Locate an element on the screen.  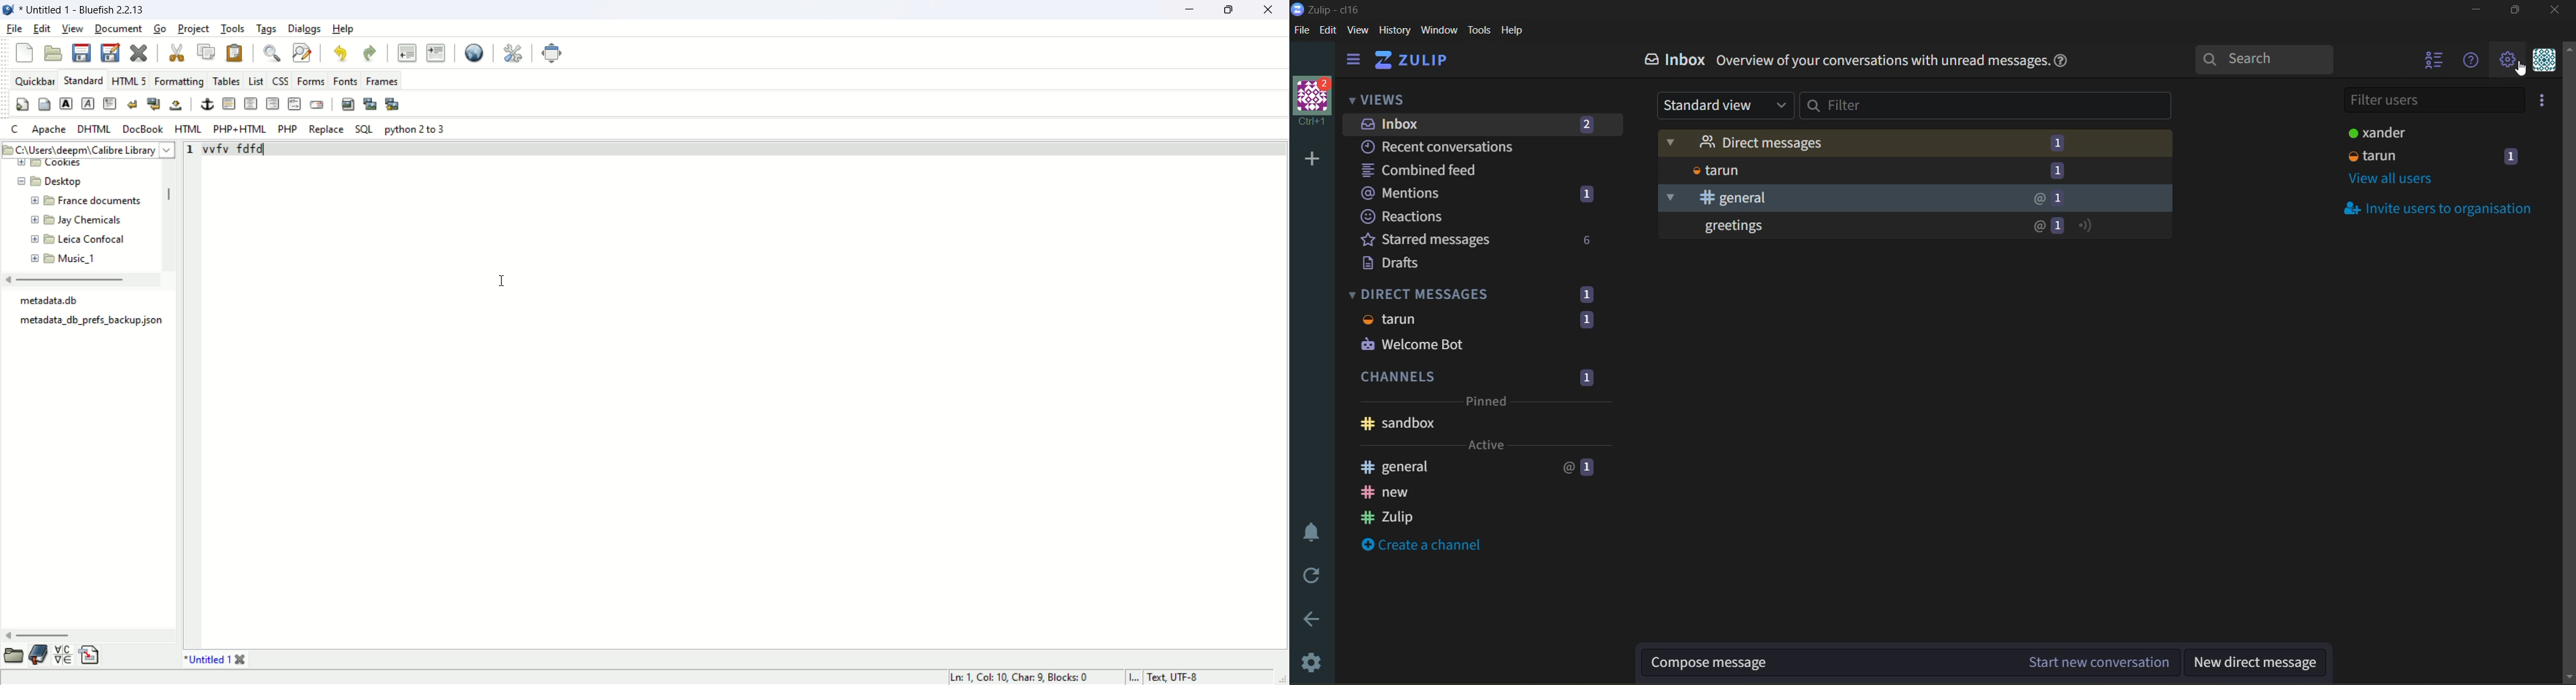
edit is located at coordinates (42, 29).